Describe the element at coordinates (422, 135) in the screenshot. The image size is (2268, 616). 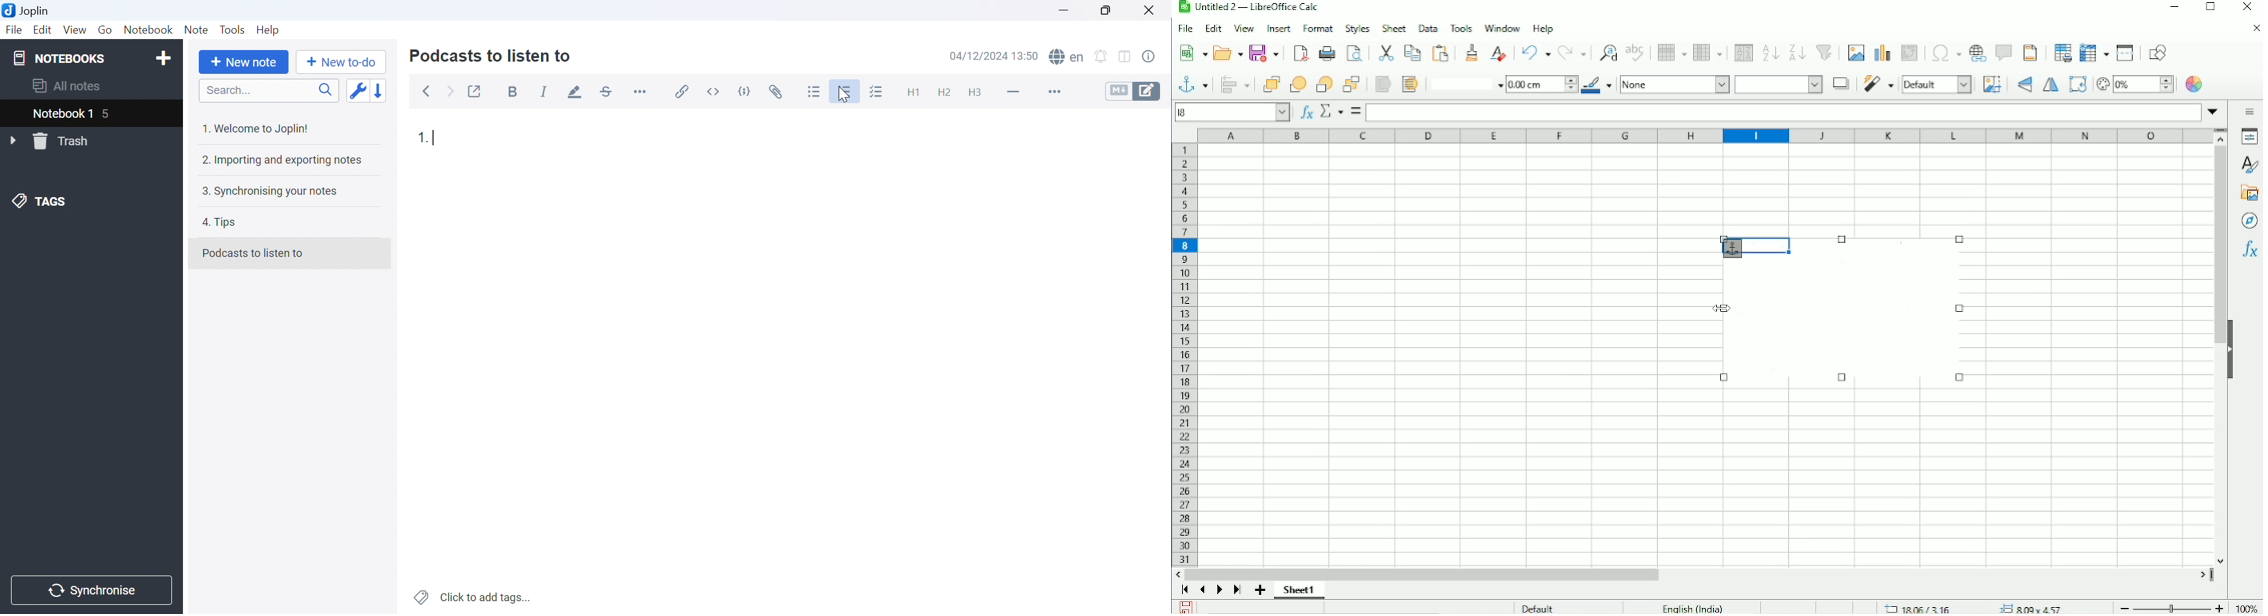
I see `1.` at that location.